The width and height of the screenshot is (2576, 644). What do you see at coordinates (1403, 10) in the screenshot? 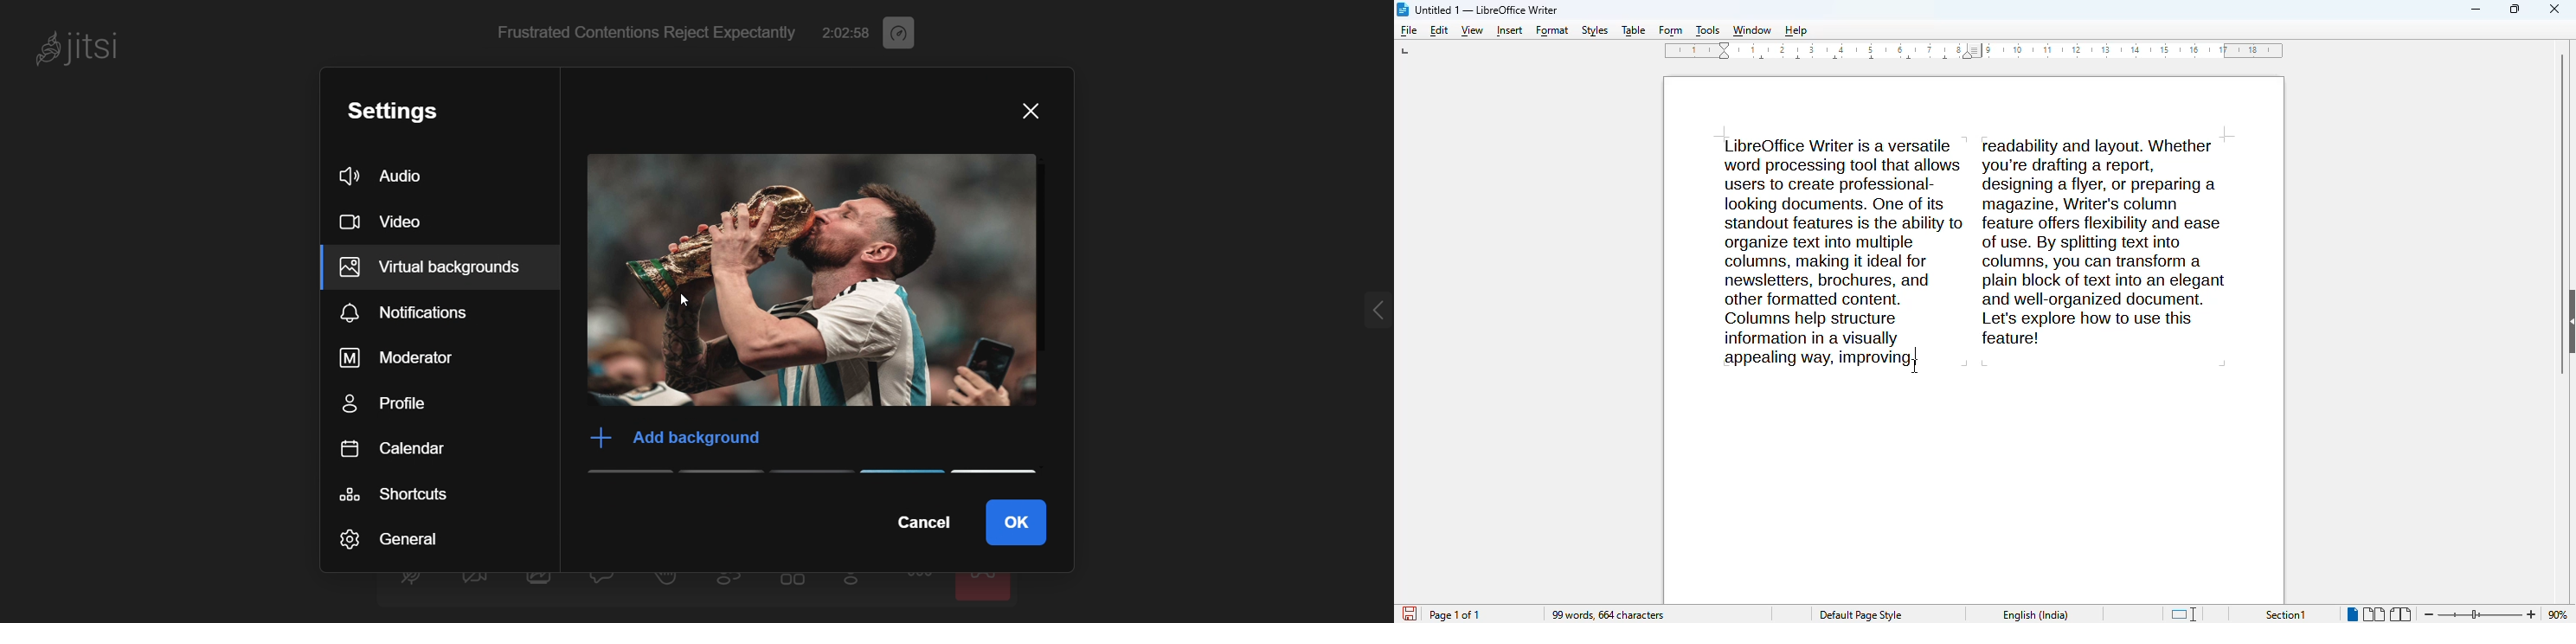
I see `logo` at bounding box center [1403, 10].